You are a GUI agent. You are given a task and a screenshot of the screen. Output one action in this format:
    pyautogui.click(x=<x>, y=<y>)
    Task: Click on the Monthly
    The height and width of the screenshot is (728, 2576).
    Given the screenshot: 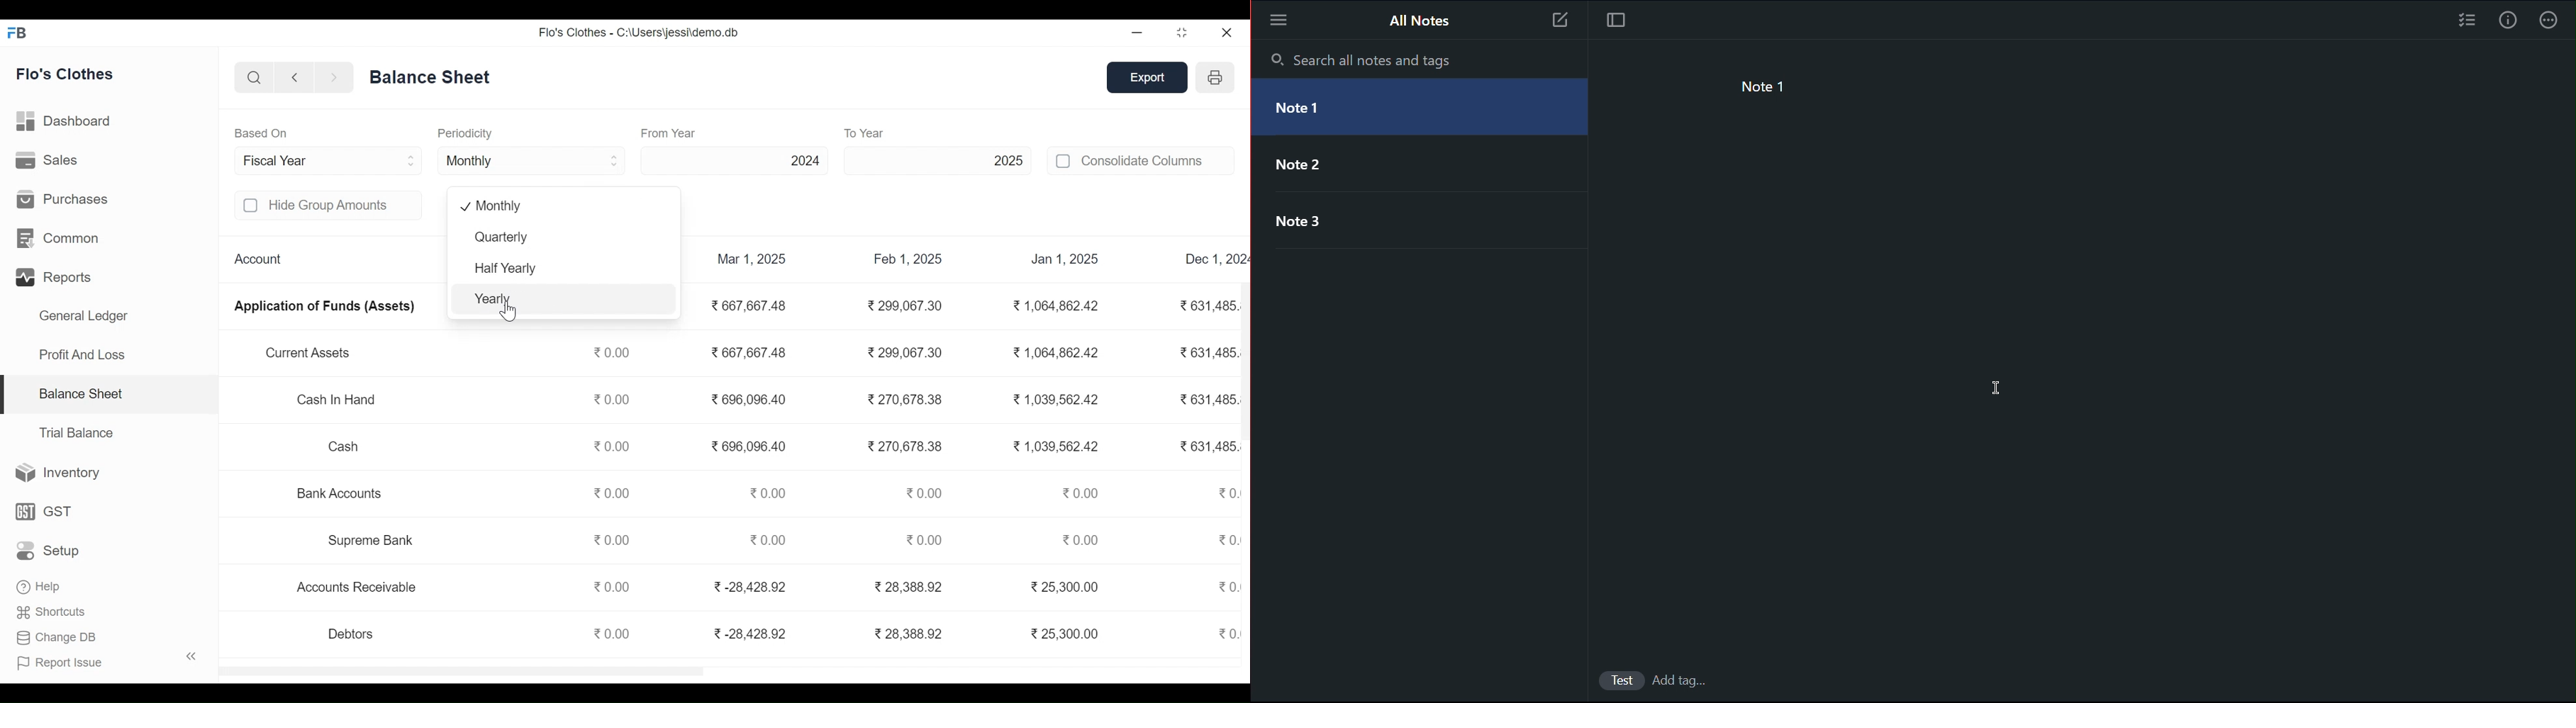 What is the action you would take?
    pyautogui.click(x=558, y=206)
    